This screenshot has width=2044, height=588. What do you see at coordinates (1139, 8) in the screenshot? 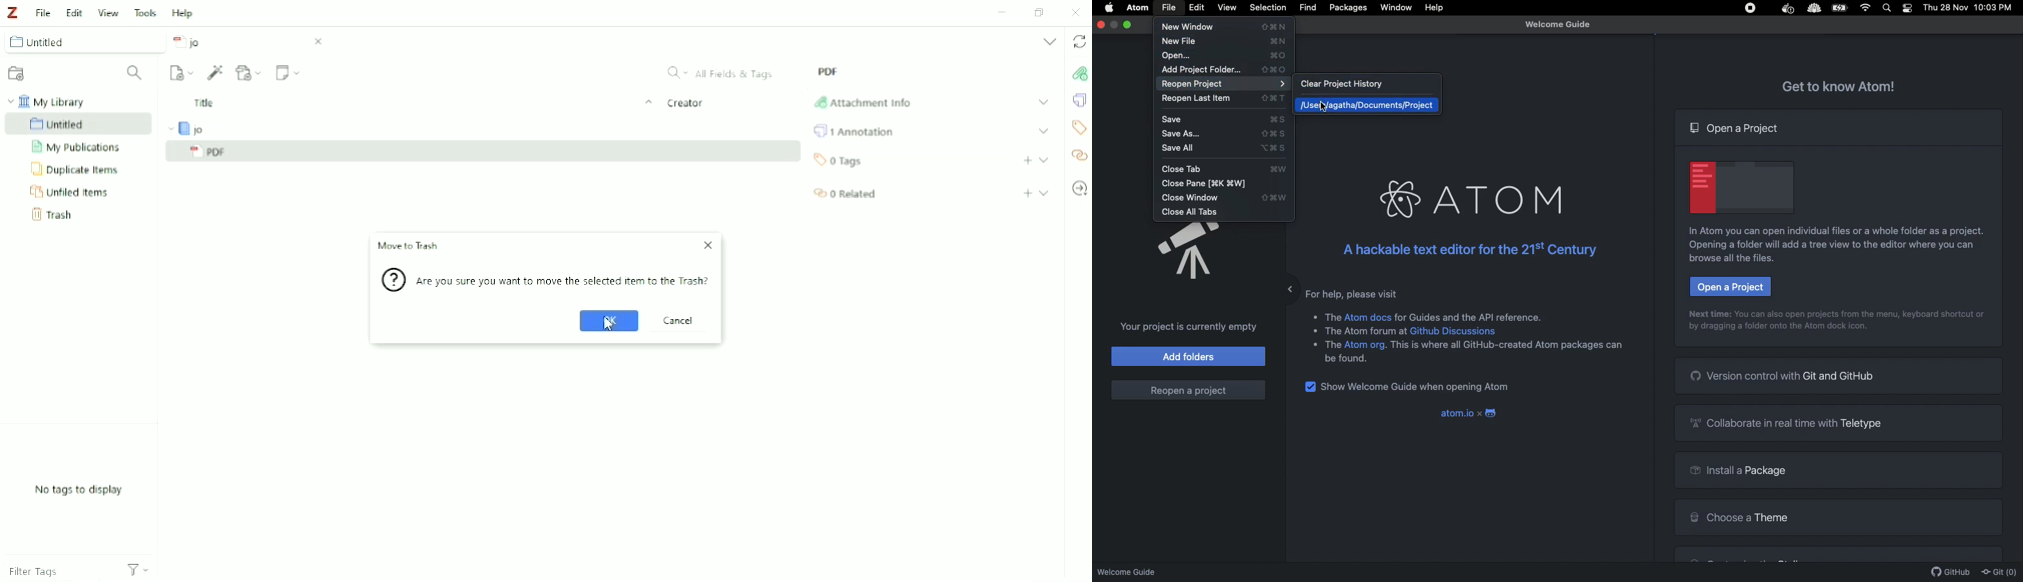
I see `Atom` at bounding box center [1139, 8].